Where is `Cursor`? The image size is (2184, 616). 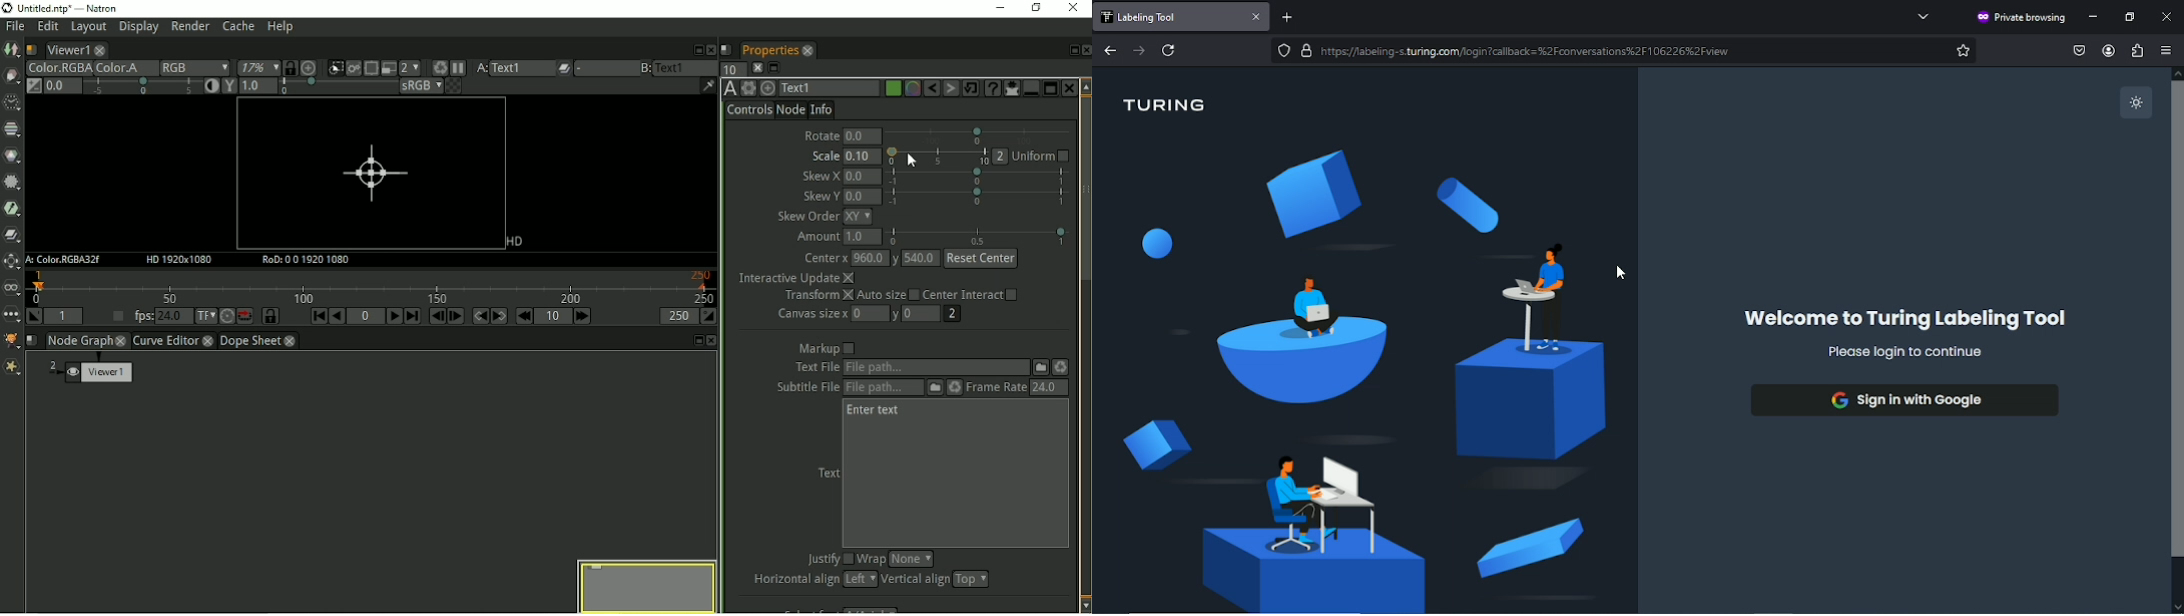
Cursor is located at coordinates (1623, 273).